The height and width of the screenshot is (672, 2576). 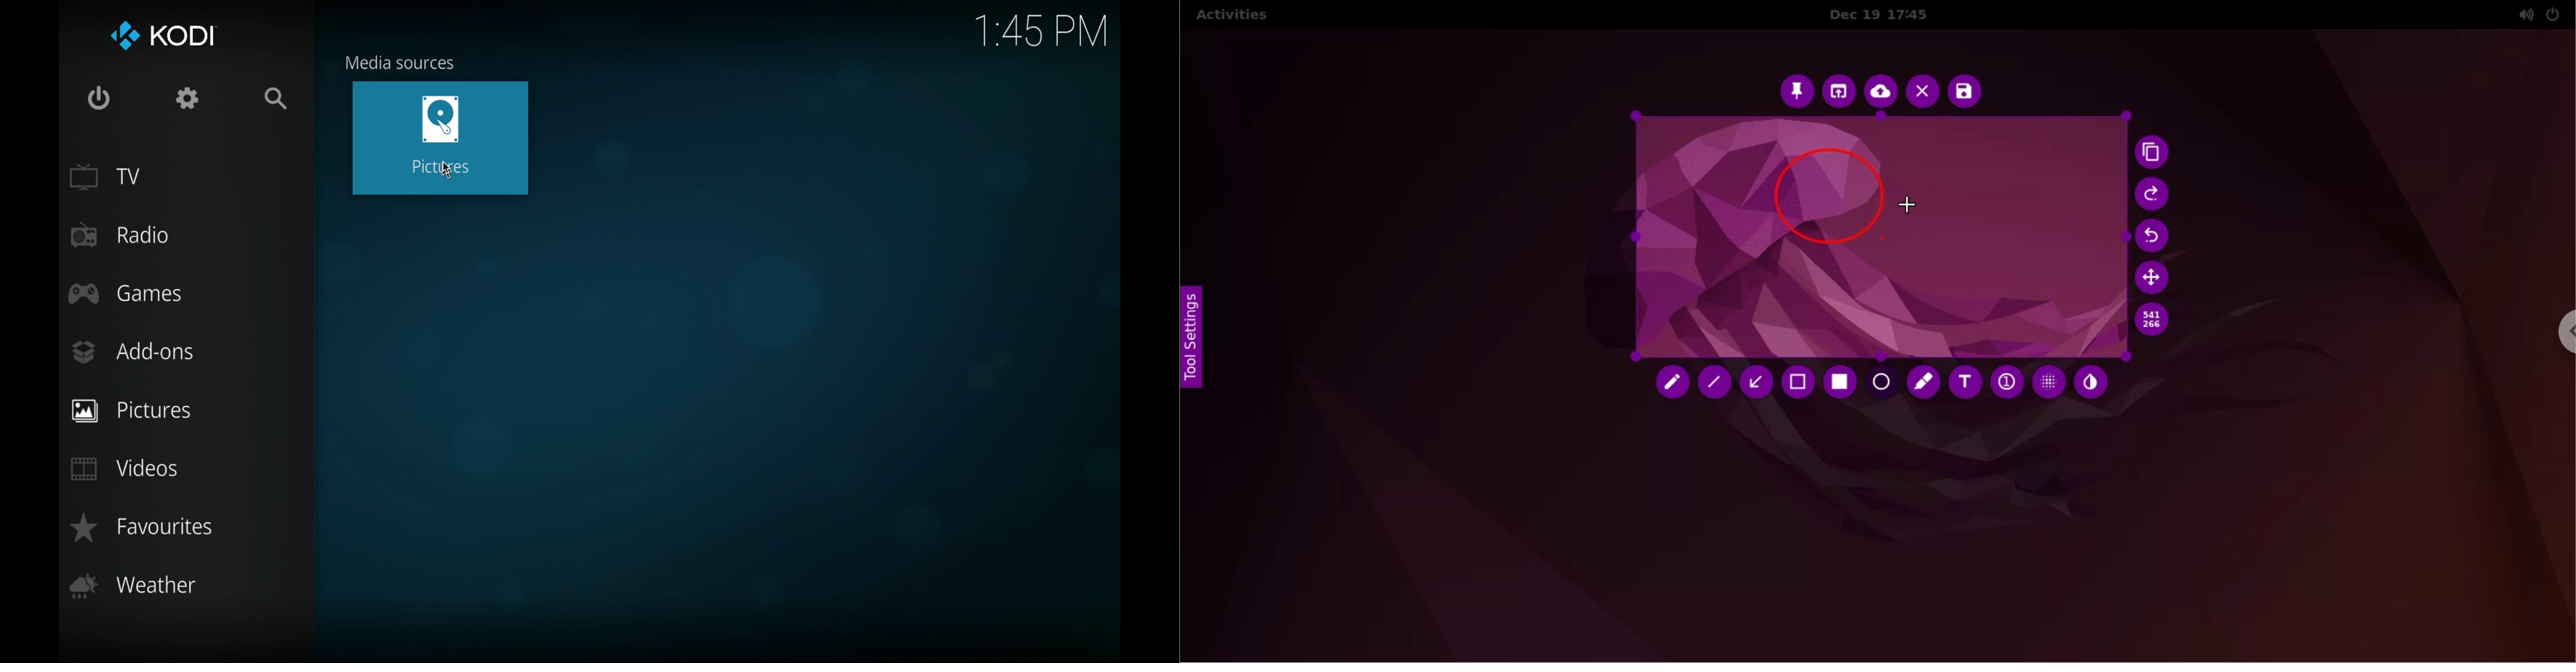 I want to click on pictures, so click(x=187, y=409).